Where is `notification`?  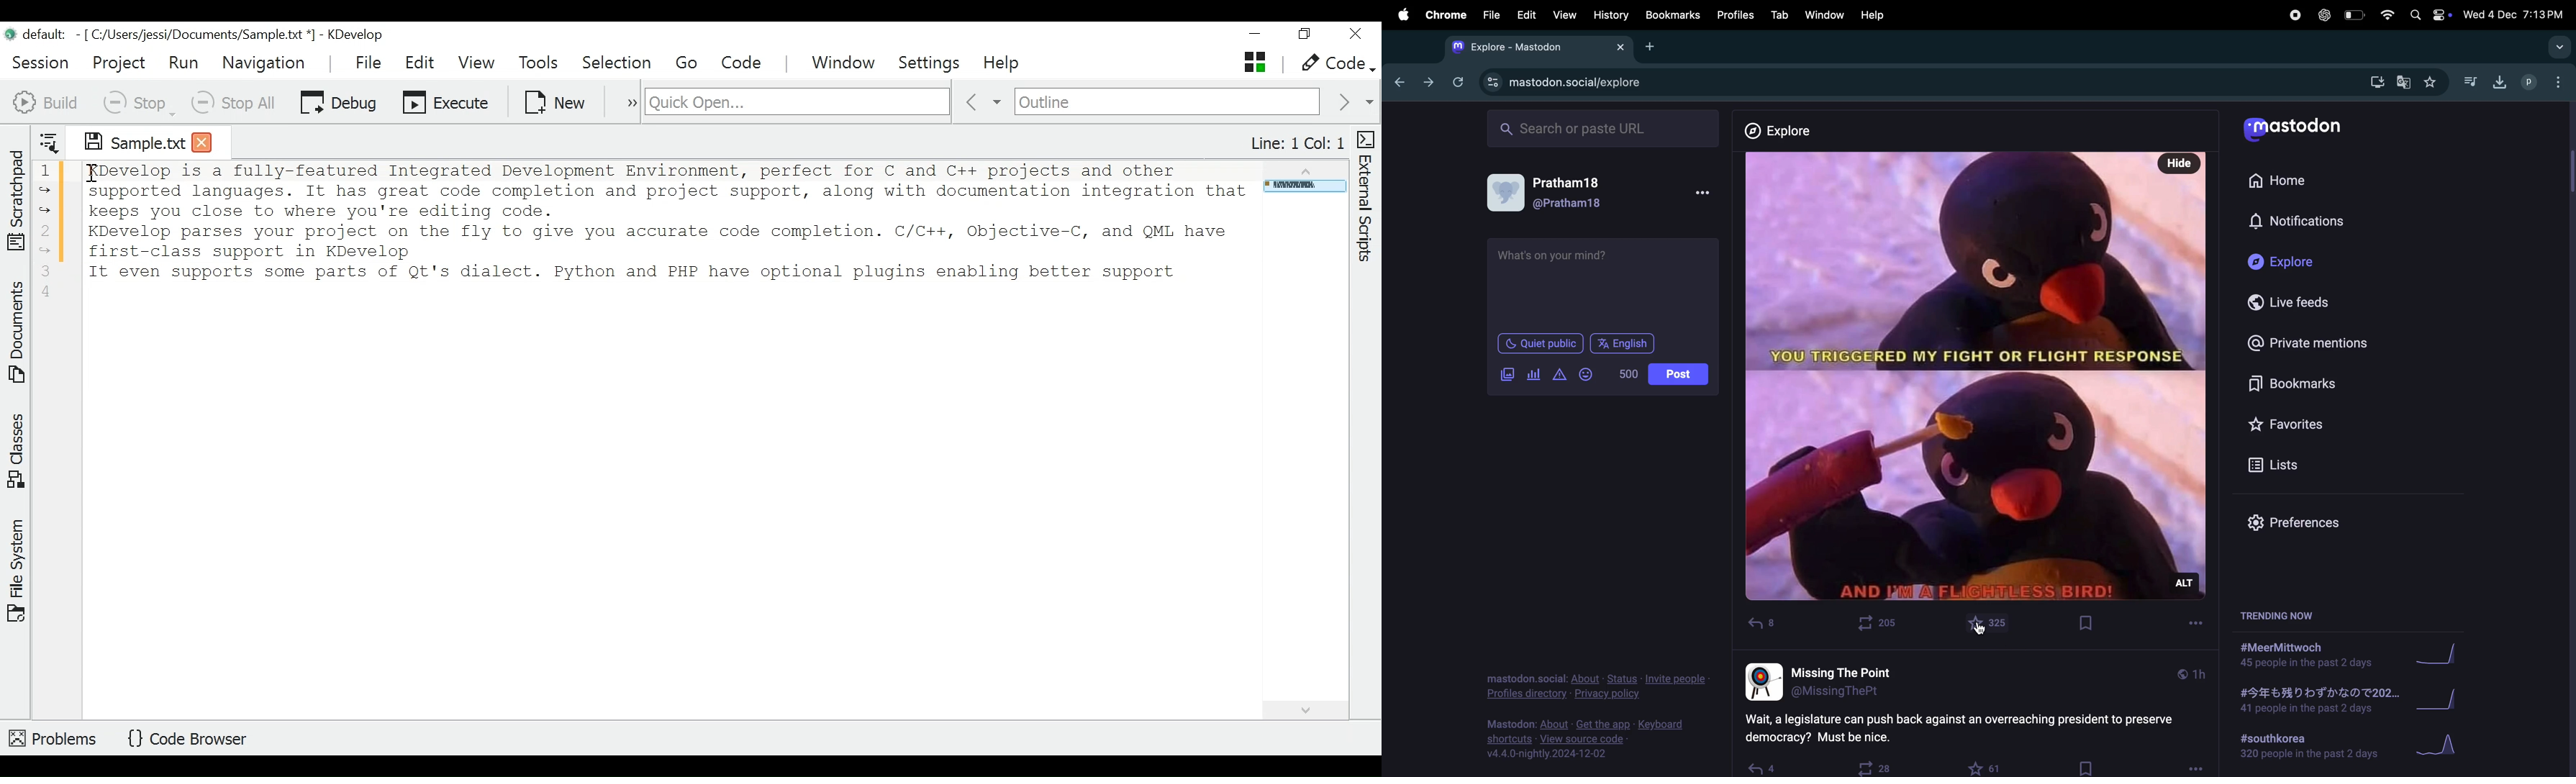 notification is located at coordinates (2303, 220).